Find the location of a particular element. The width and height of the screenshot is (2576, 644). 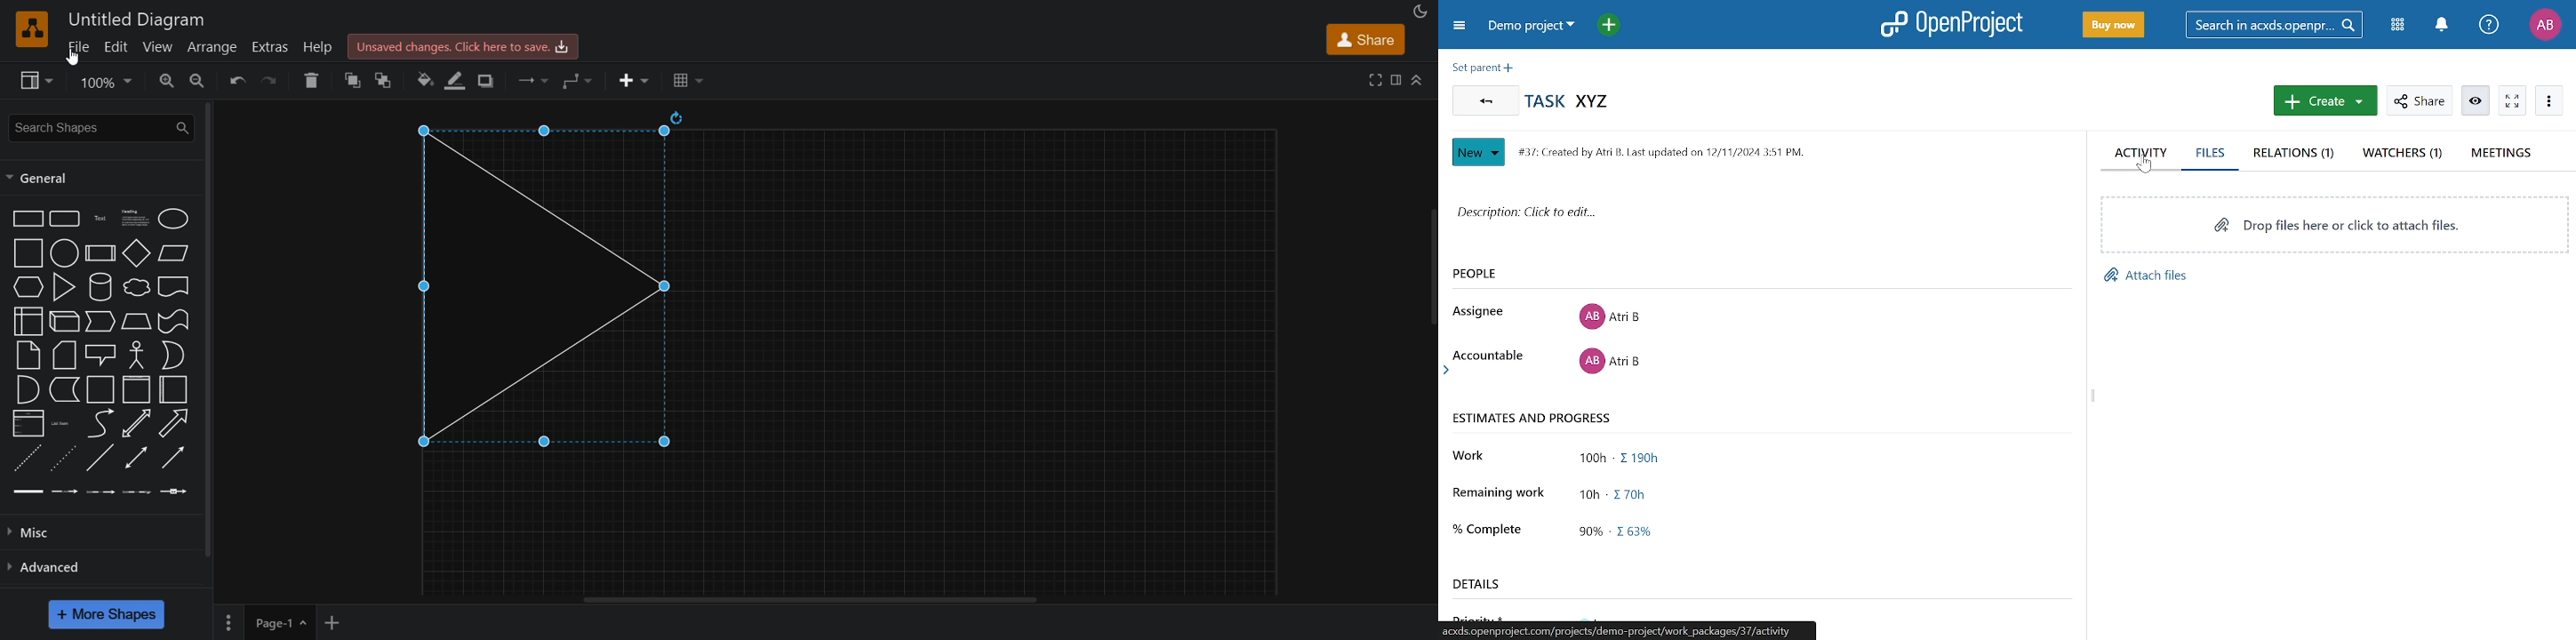

and is located at coordinates (28, 390).